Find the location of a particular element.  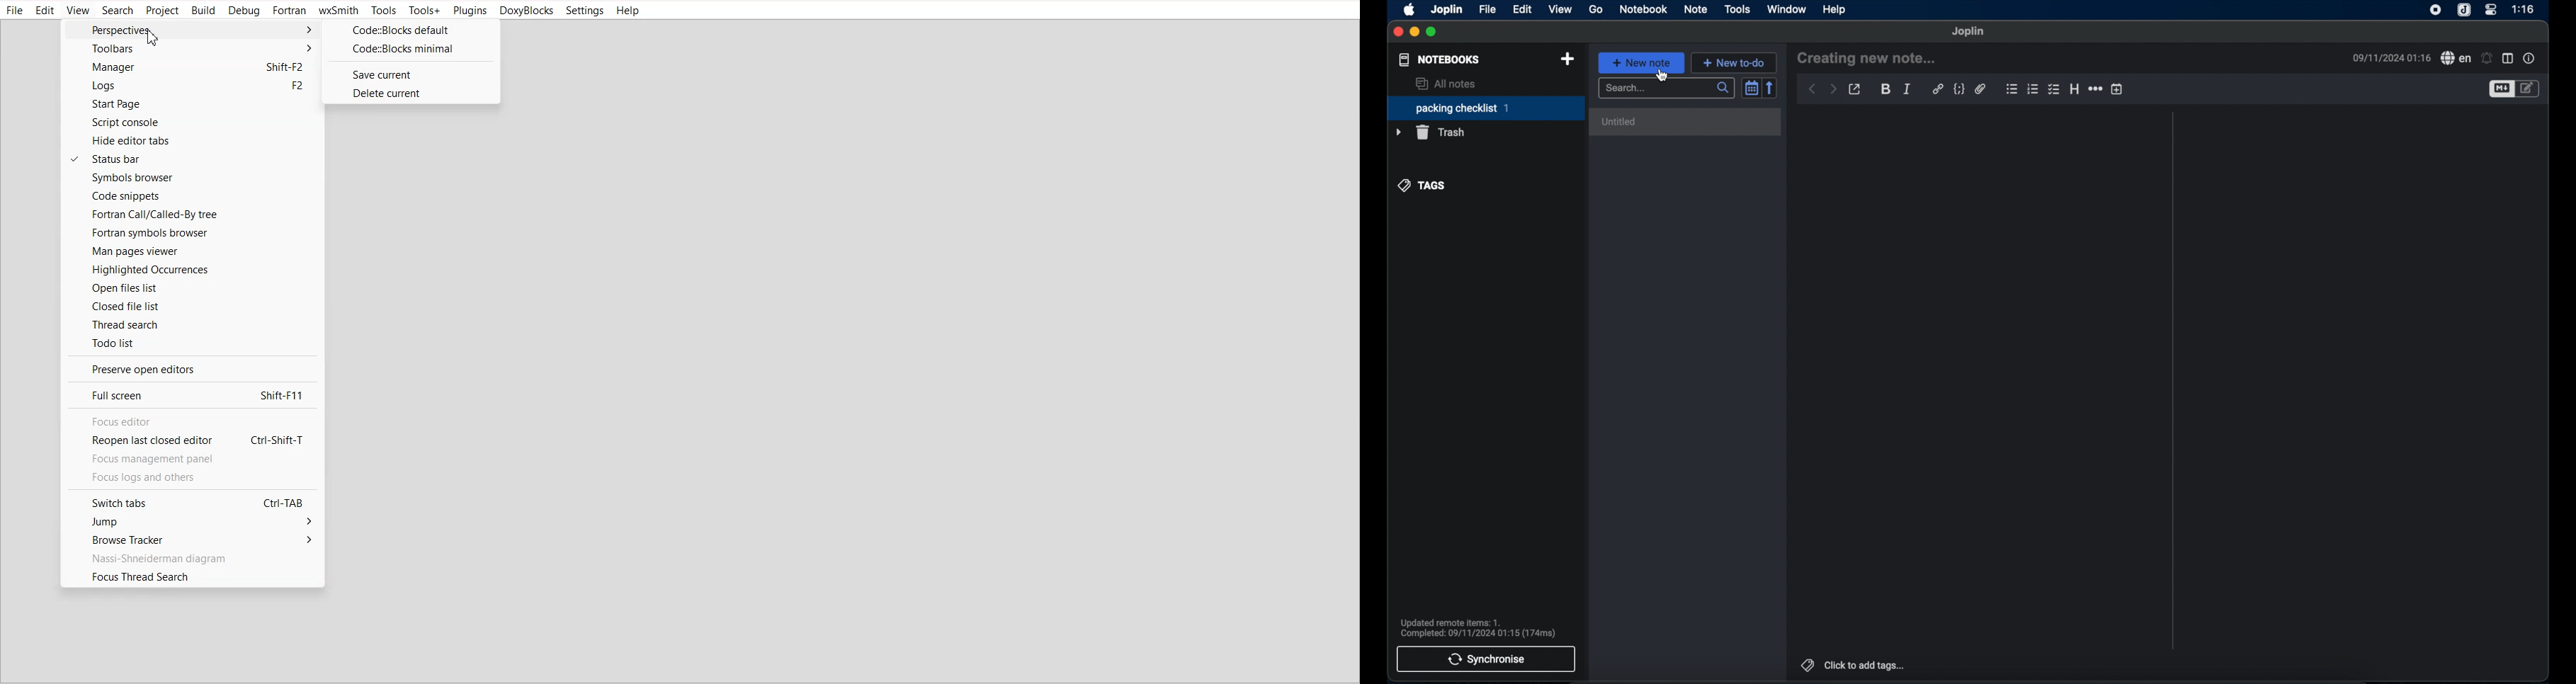

all notes is located at coordinates (1447, 84).